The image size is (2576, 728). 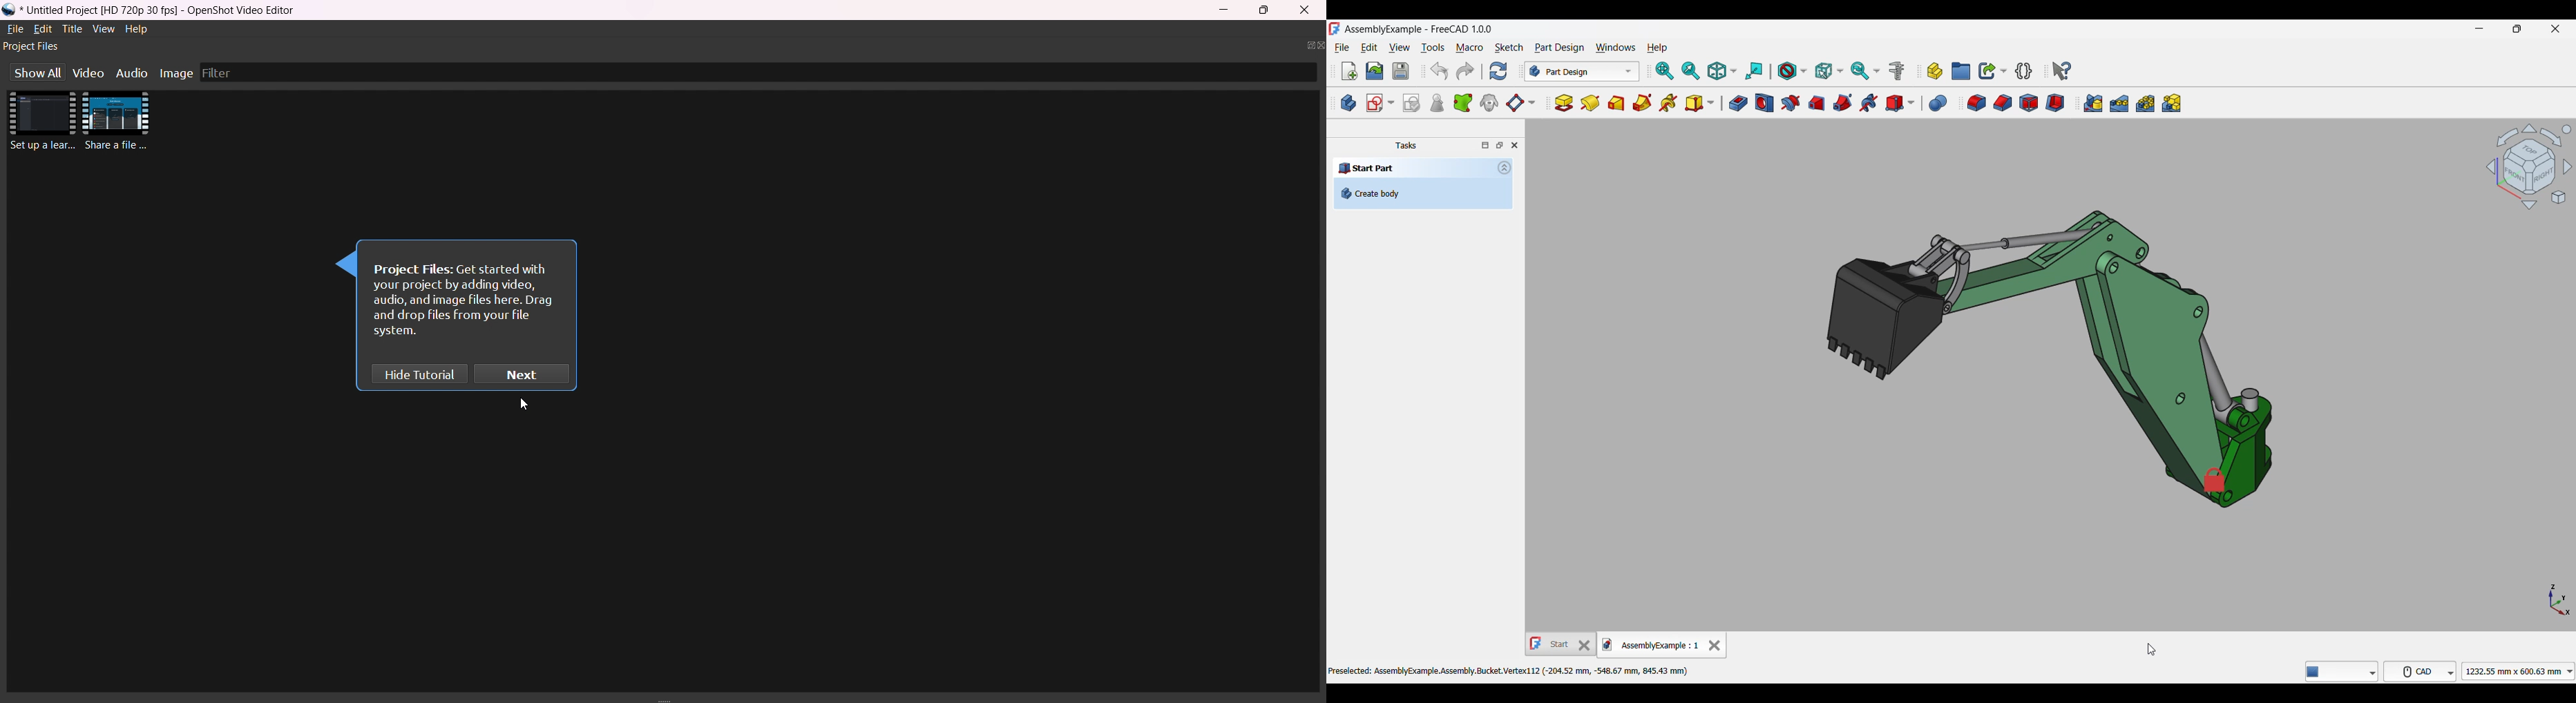 I want to click on Pocket, so click(x=1738, y=103).